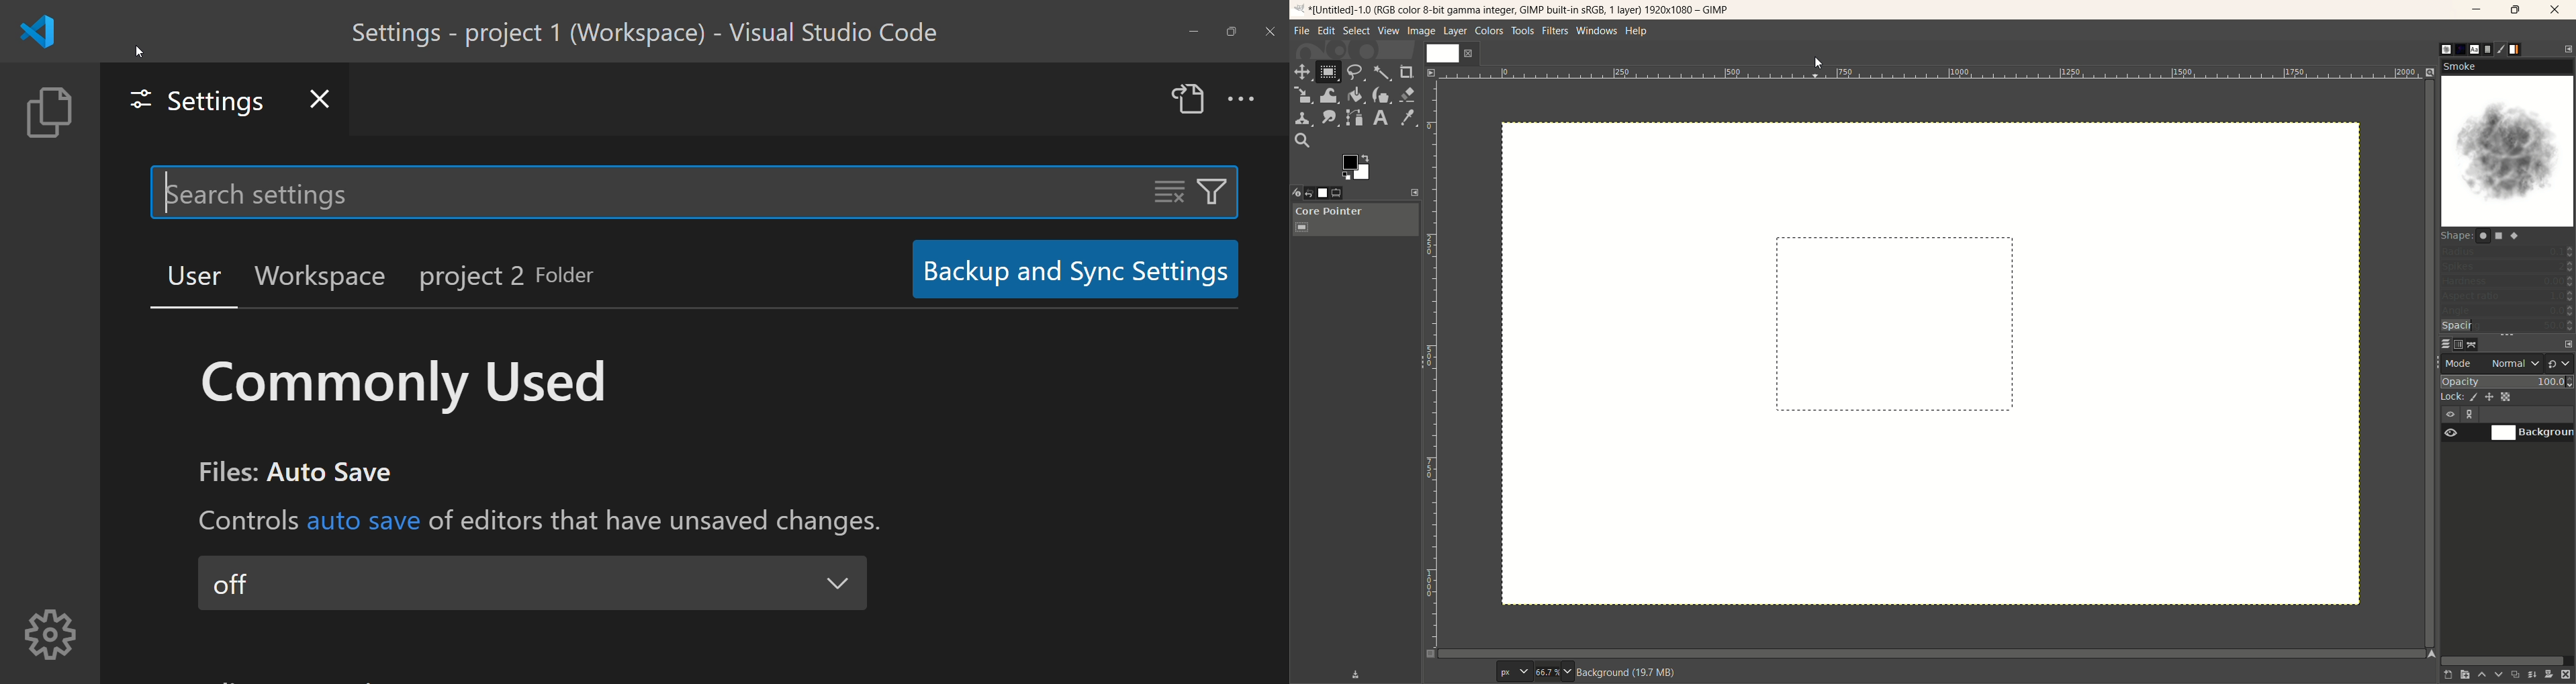  What do you see at coordinates (1354, 117) in the screenshot?
I see `paths tool` at bounding box center [1354, 117].